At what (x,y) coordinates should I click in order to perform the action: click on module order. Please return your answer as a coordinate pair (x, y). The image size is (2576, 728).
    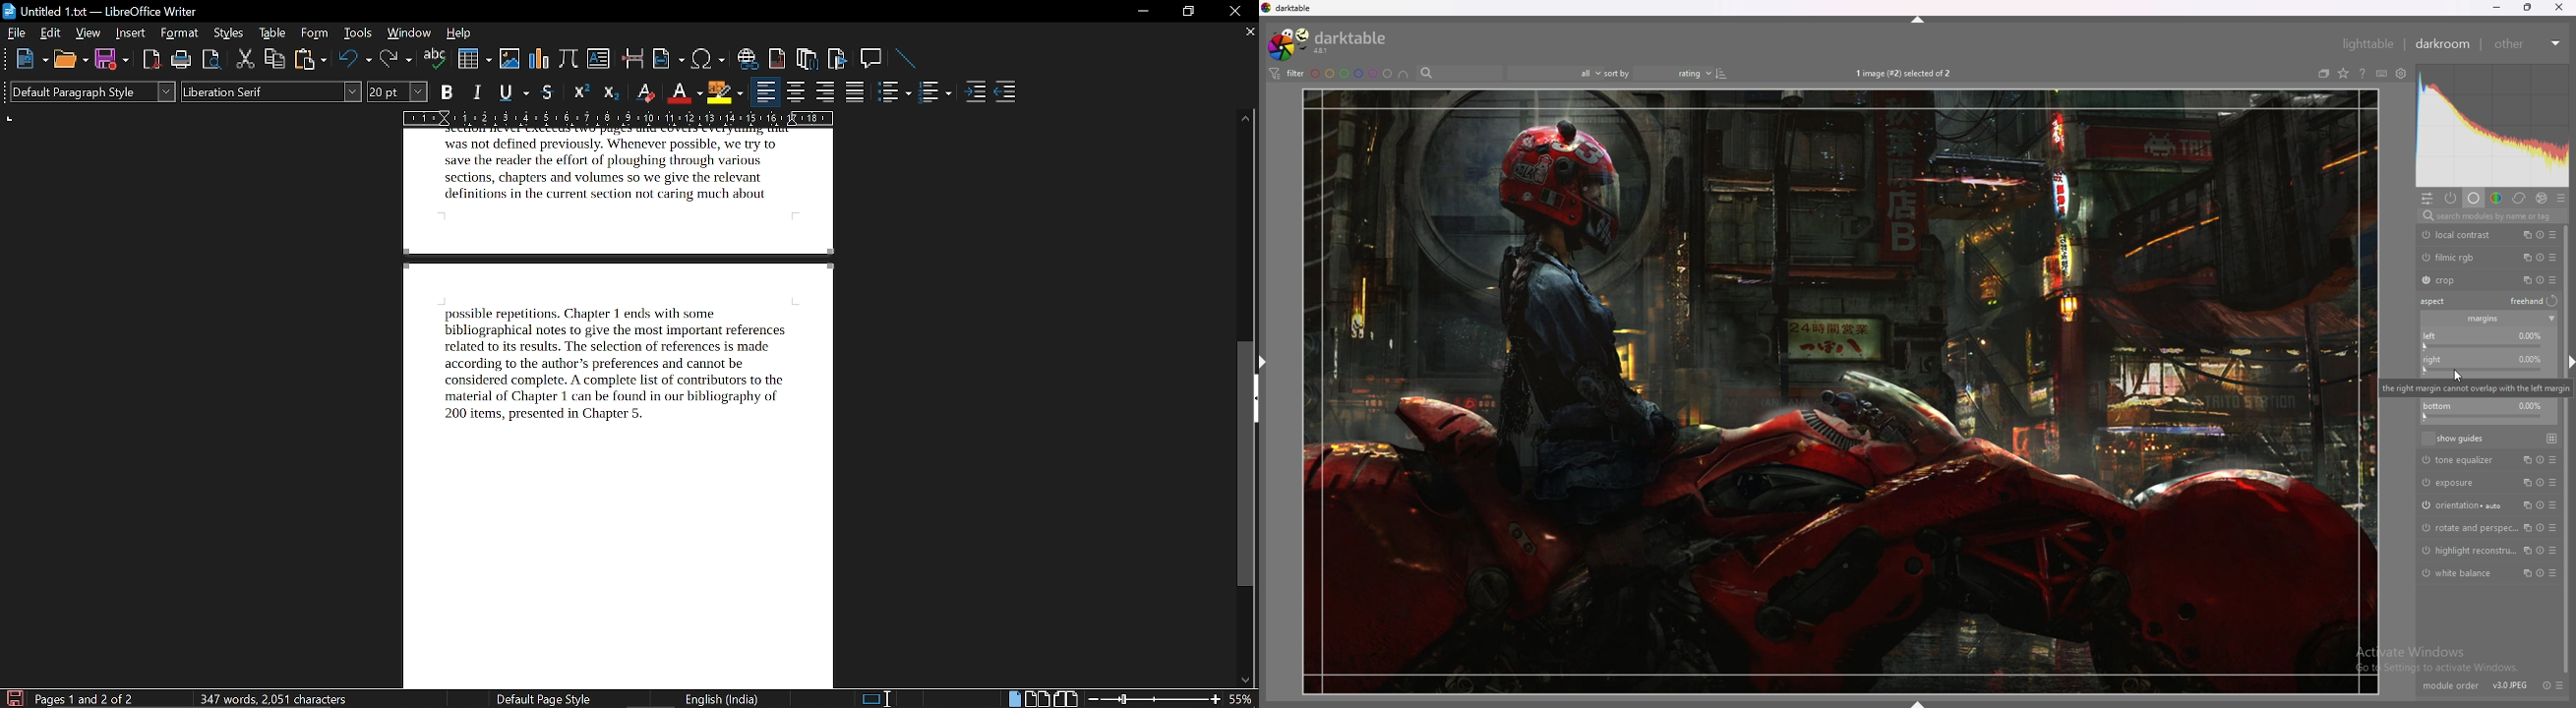
    Looking at the image, I should click on (2448, 681).